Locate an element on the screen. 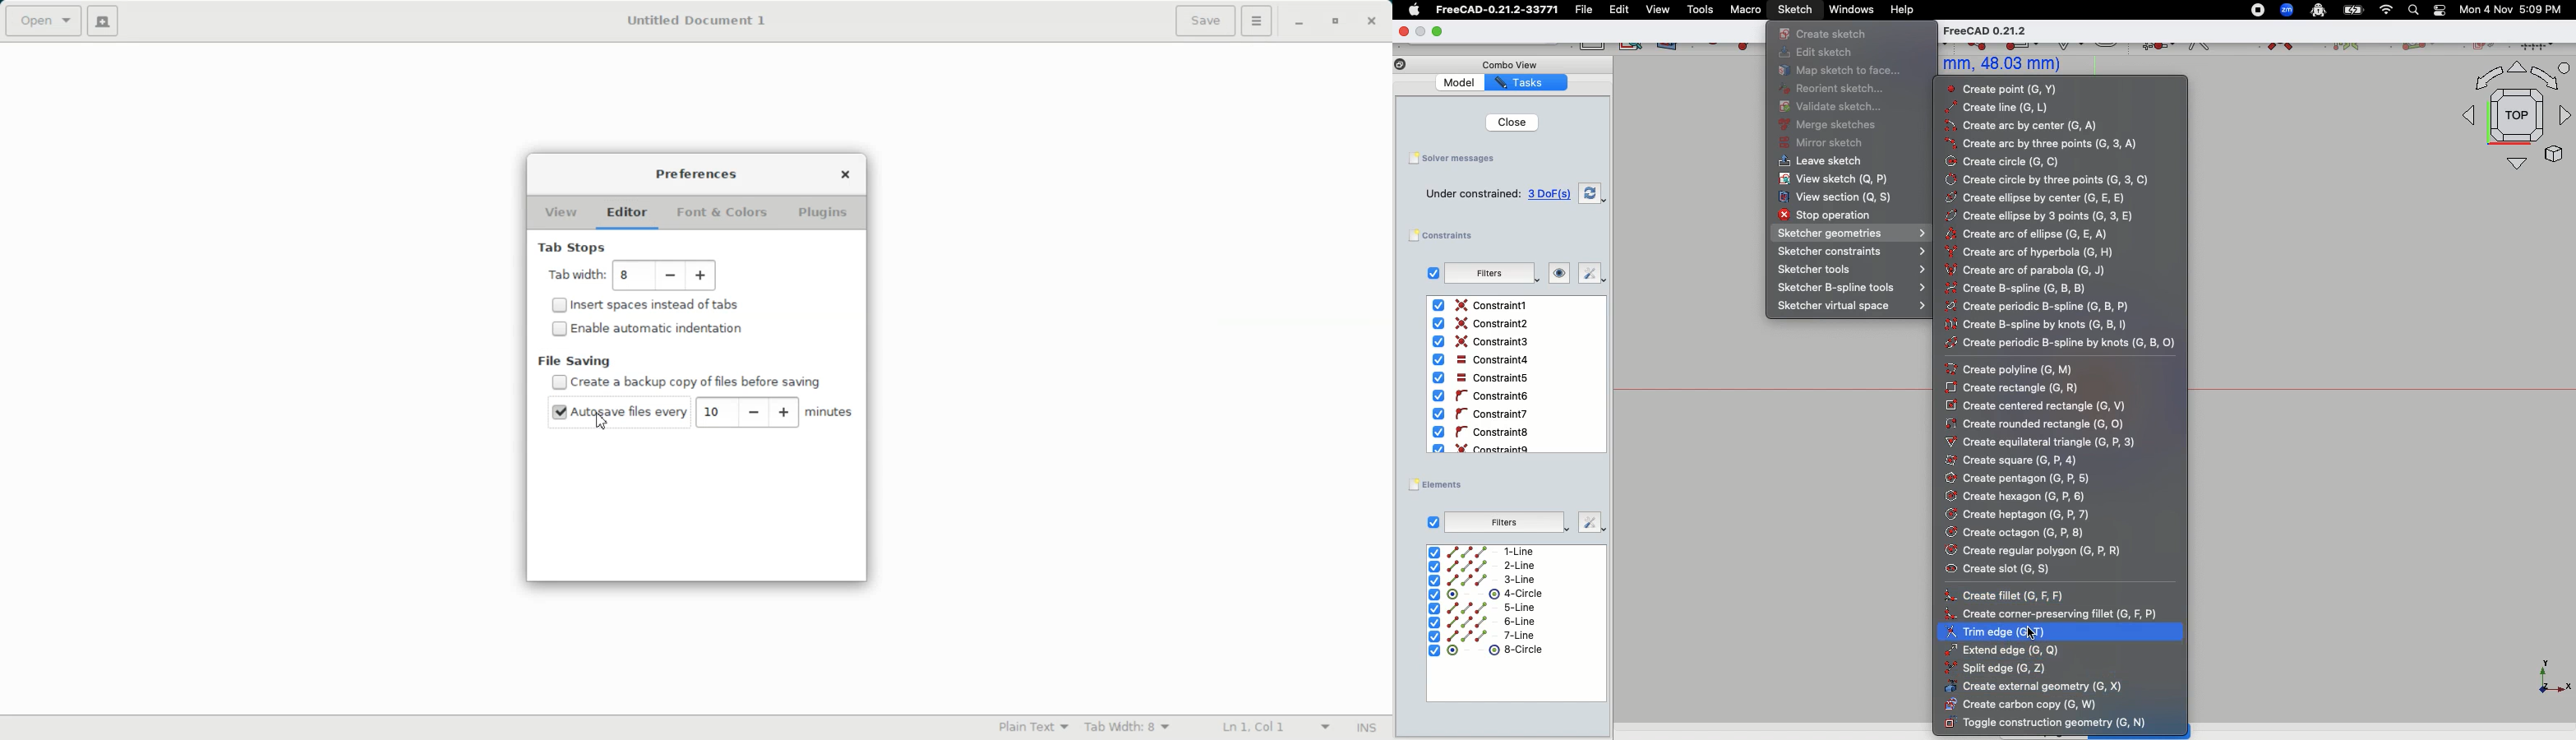 This screenshot has width=2576, height=756. 3-Line is located at coordinates (1493, 580).